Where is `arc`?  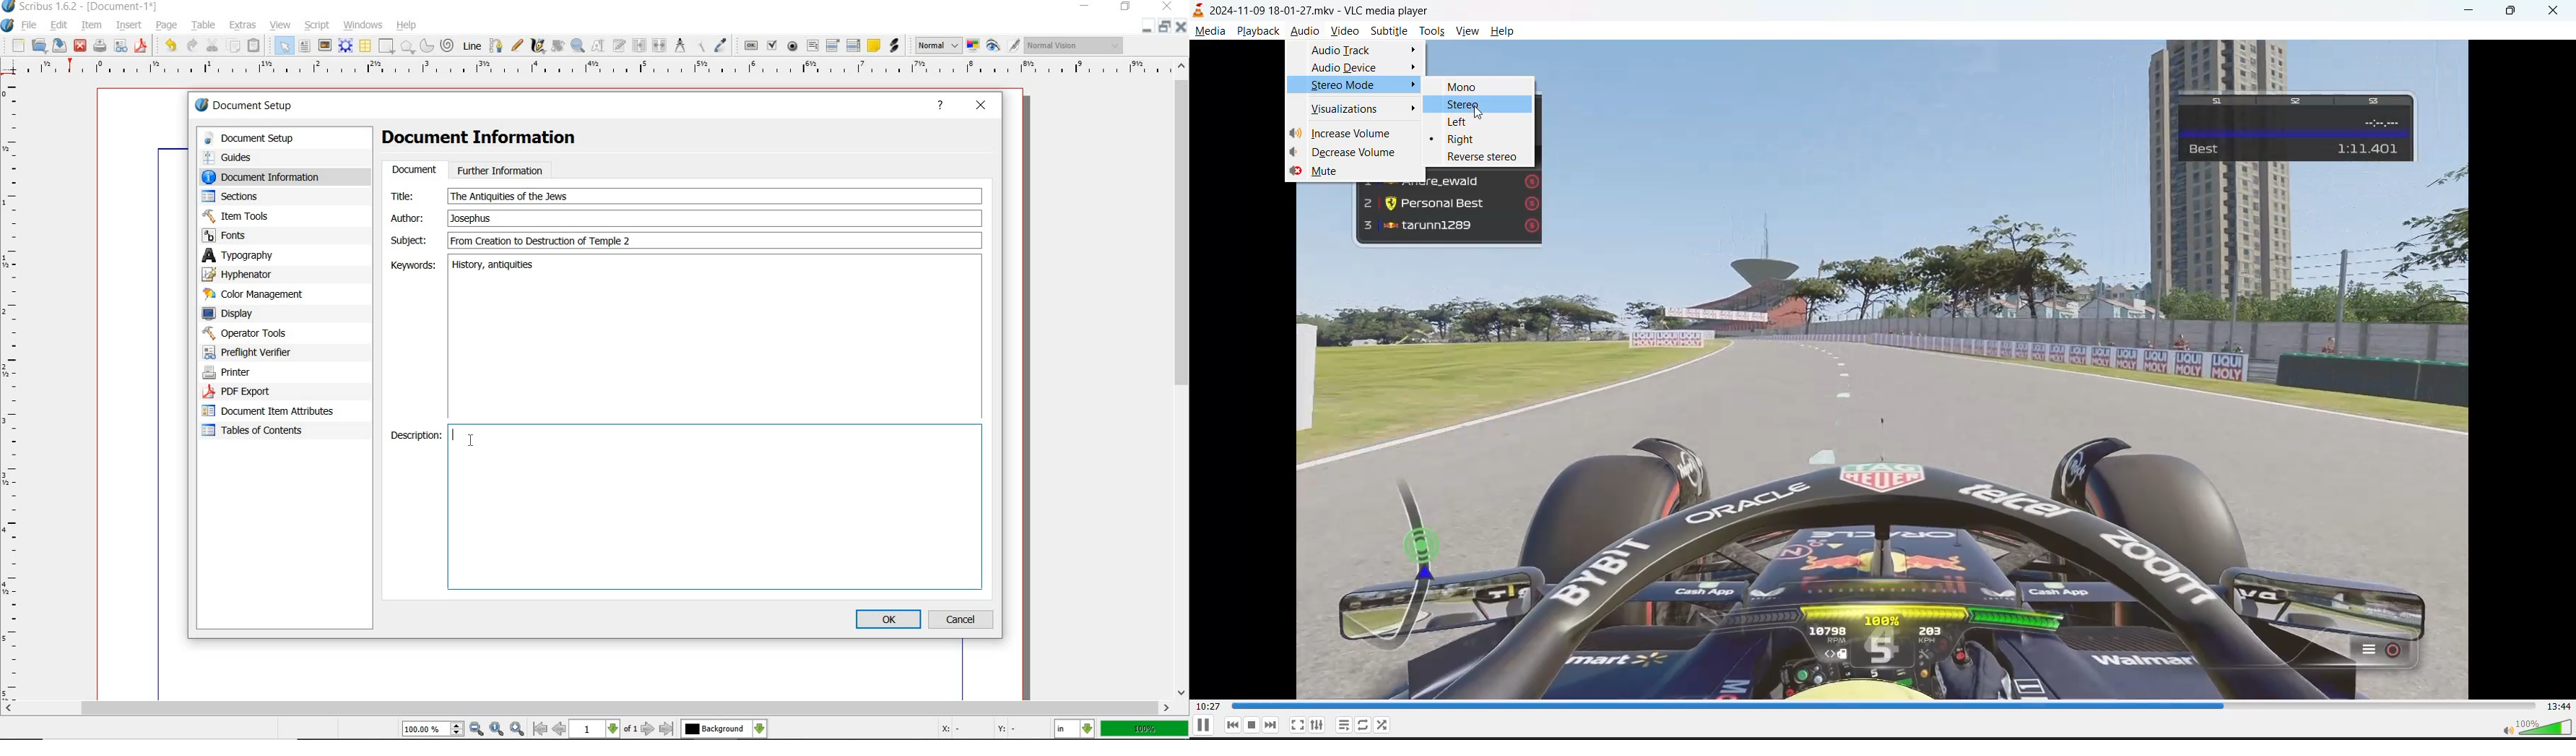
arc is located at coordinates (427, 45).